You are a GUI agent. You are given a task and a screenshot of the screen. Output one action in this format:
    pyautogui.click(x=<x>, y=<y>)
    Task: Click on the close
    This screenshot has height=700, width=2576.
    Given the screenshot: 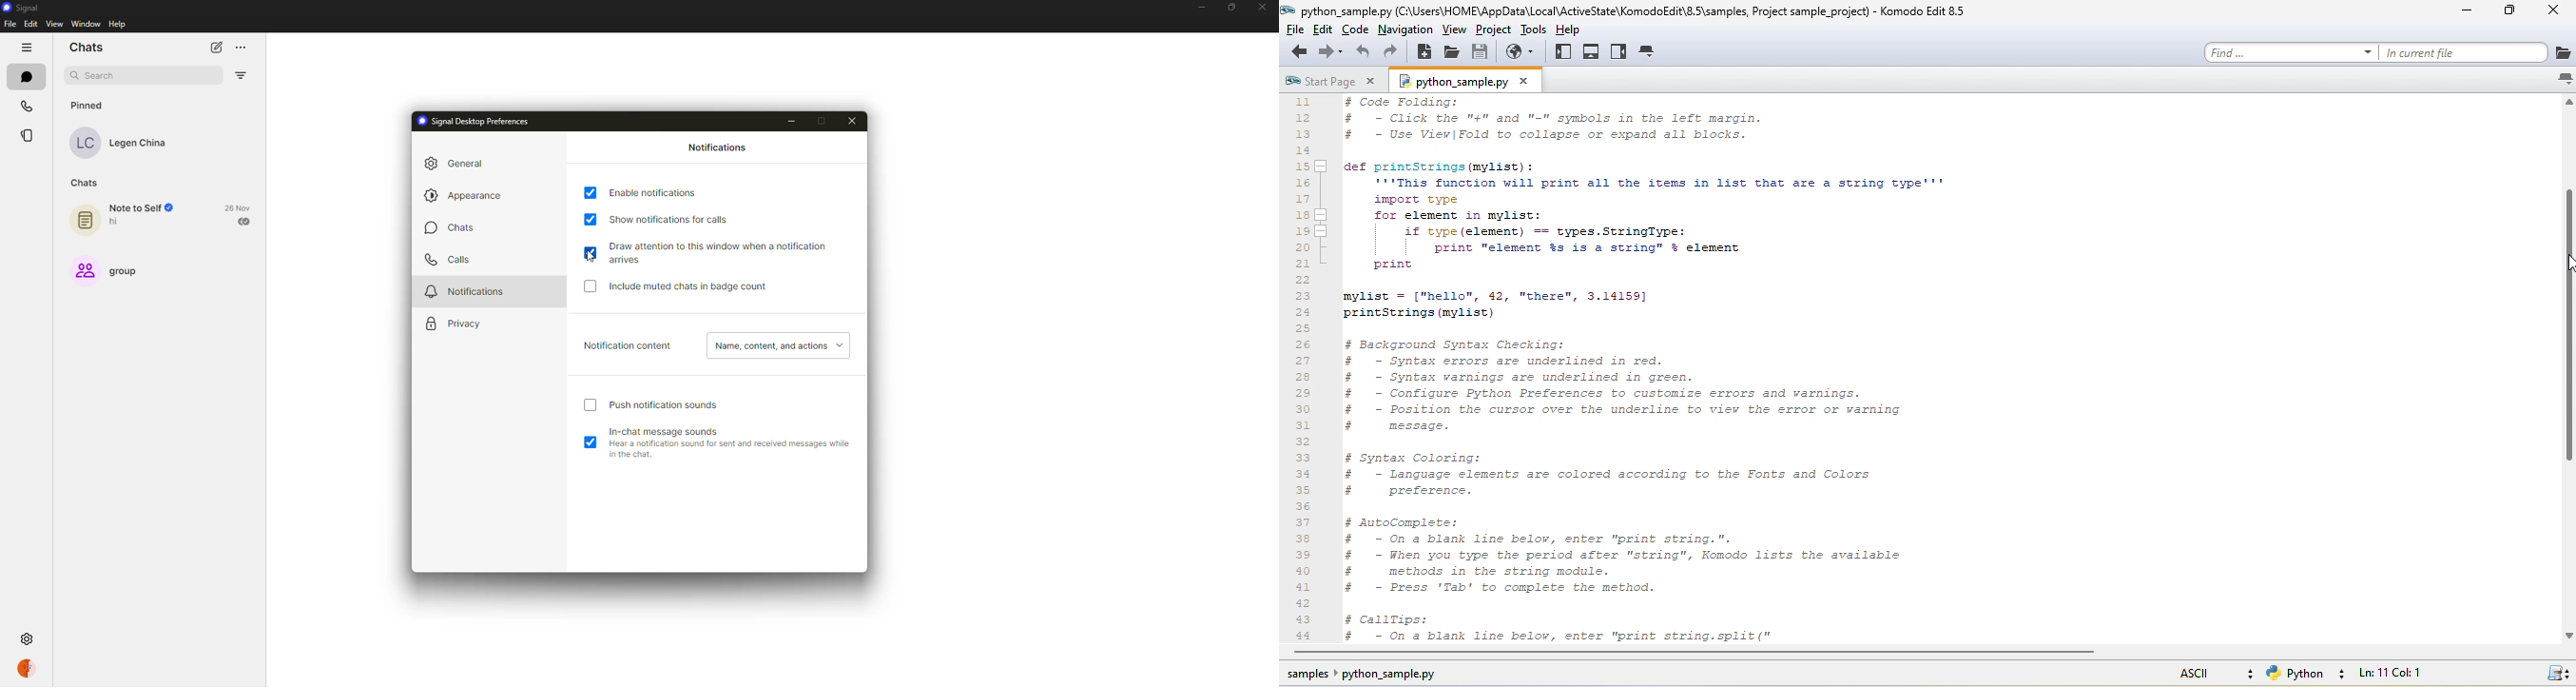 What is the action you would take?
    pyautogui.click(x=853, y=120)
    